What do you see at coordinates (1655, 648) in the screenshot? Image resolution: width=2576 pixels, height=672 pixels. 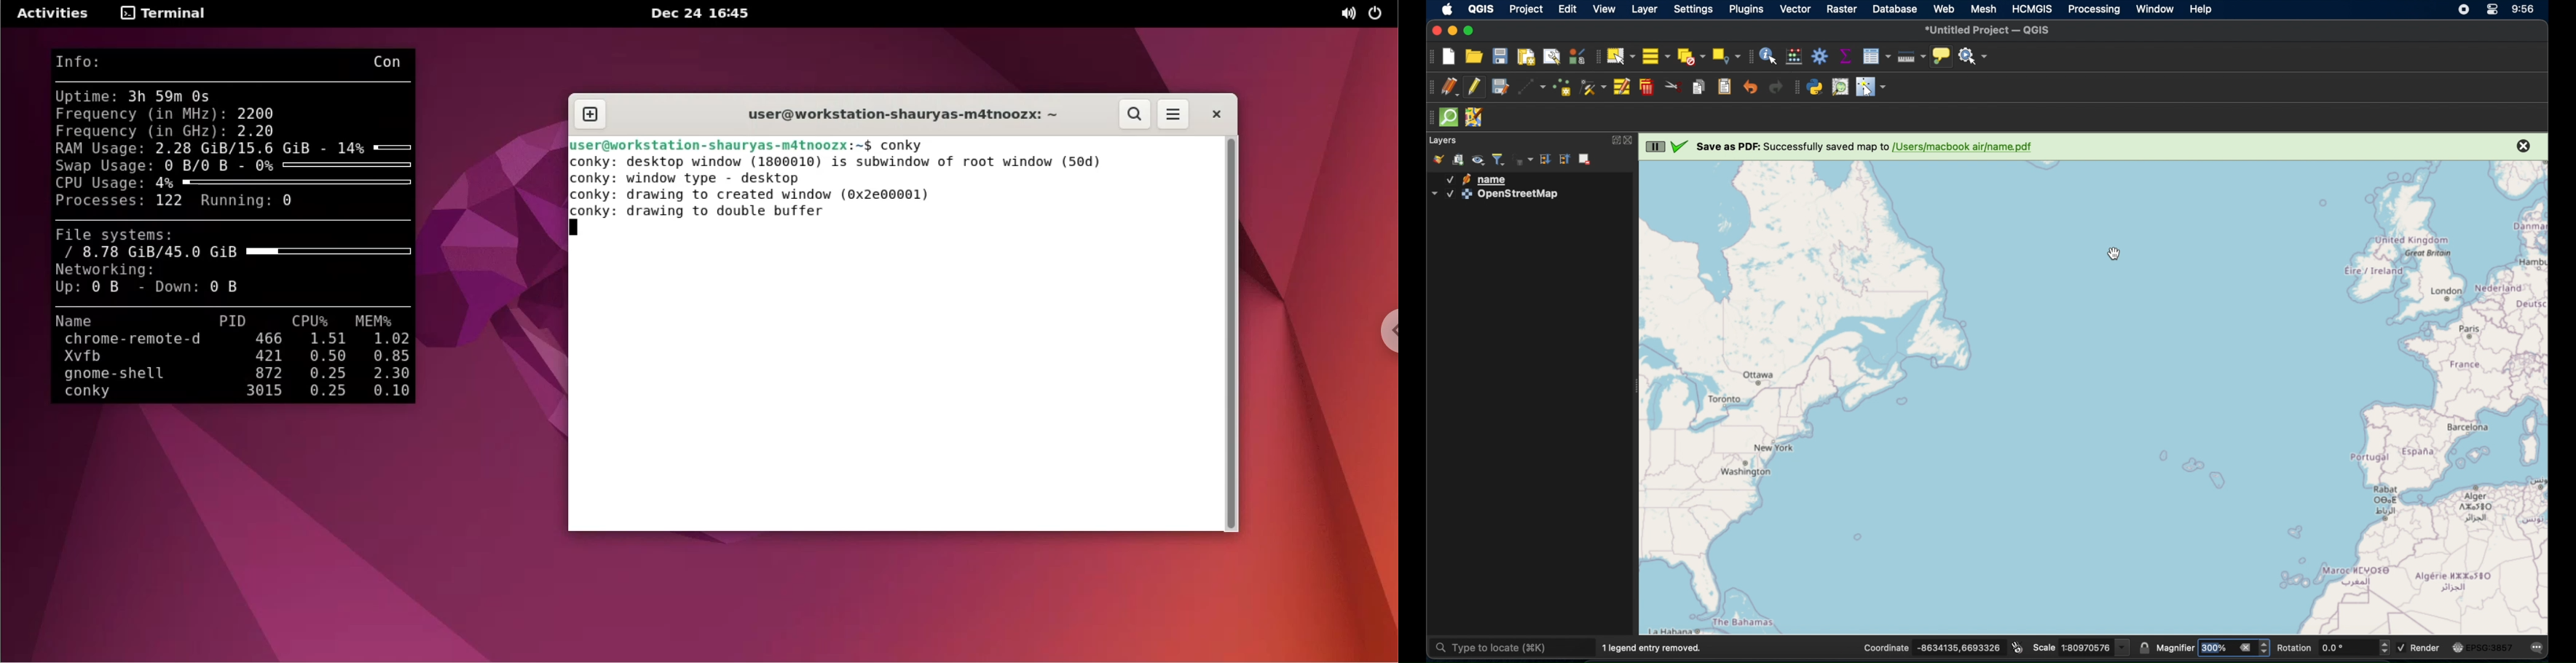 I see `1 legend entry removed` at bounding box center [1655, 648].